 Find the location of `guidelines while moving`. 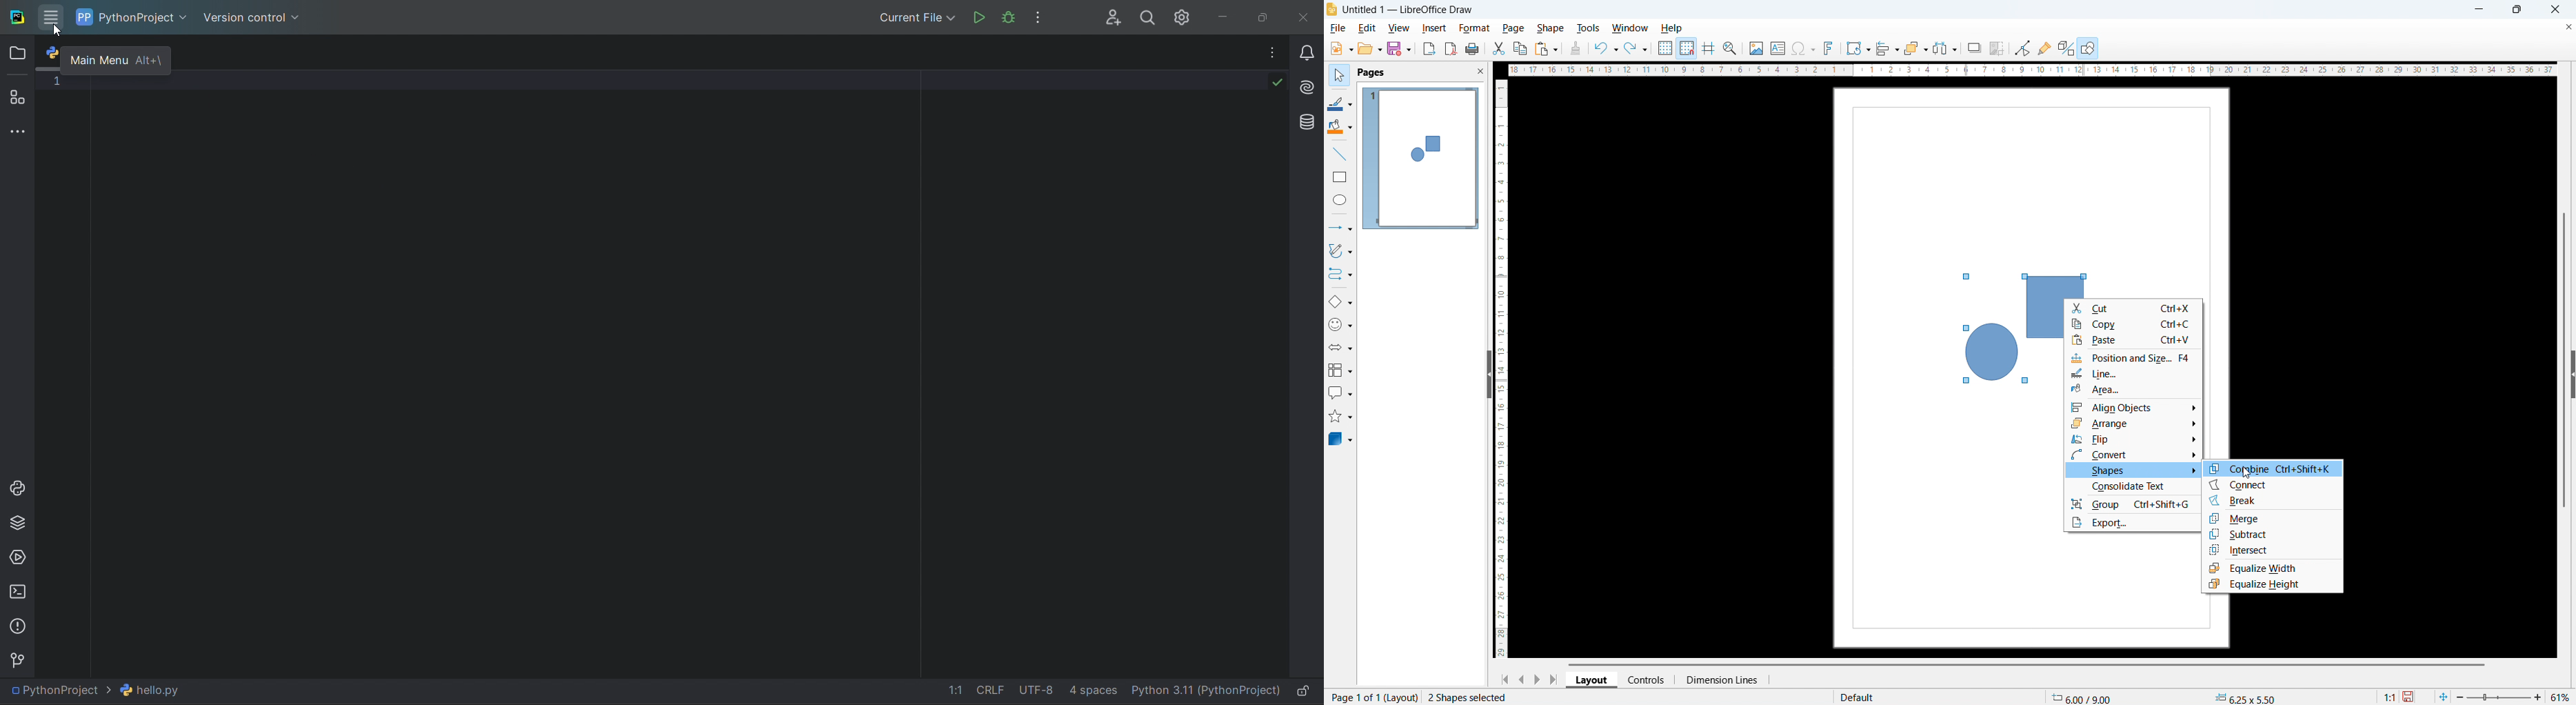

guidelines while moving is located at coordinates (1709, 48).